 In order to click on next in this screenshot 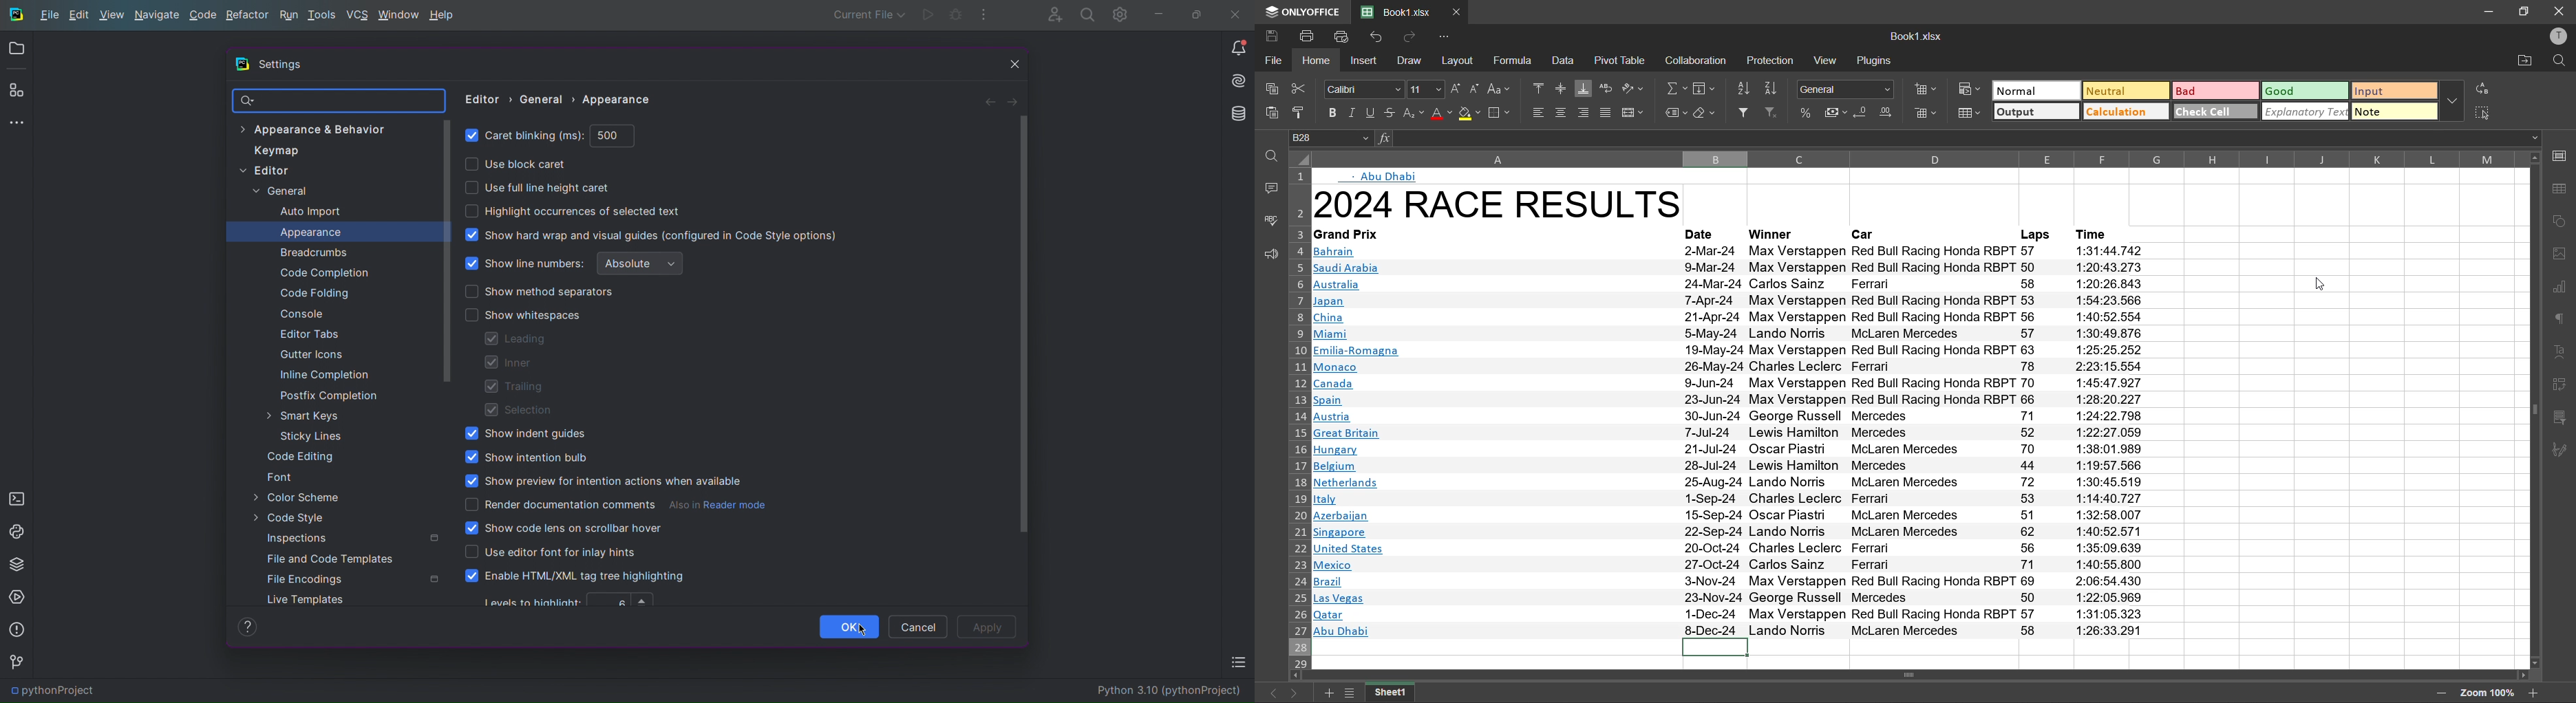, I will do `click(1295, 693)`.